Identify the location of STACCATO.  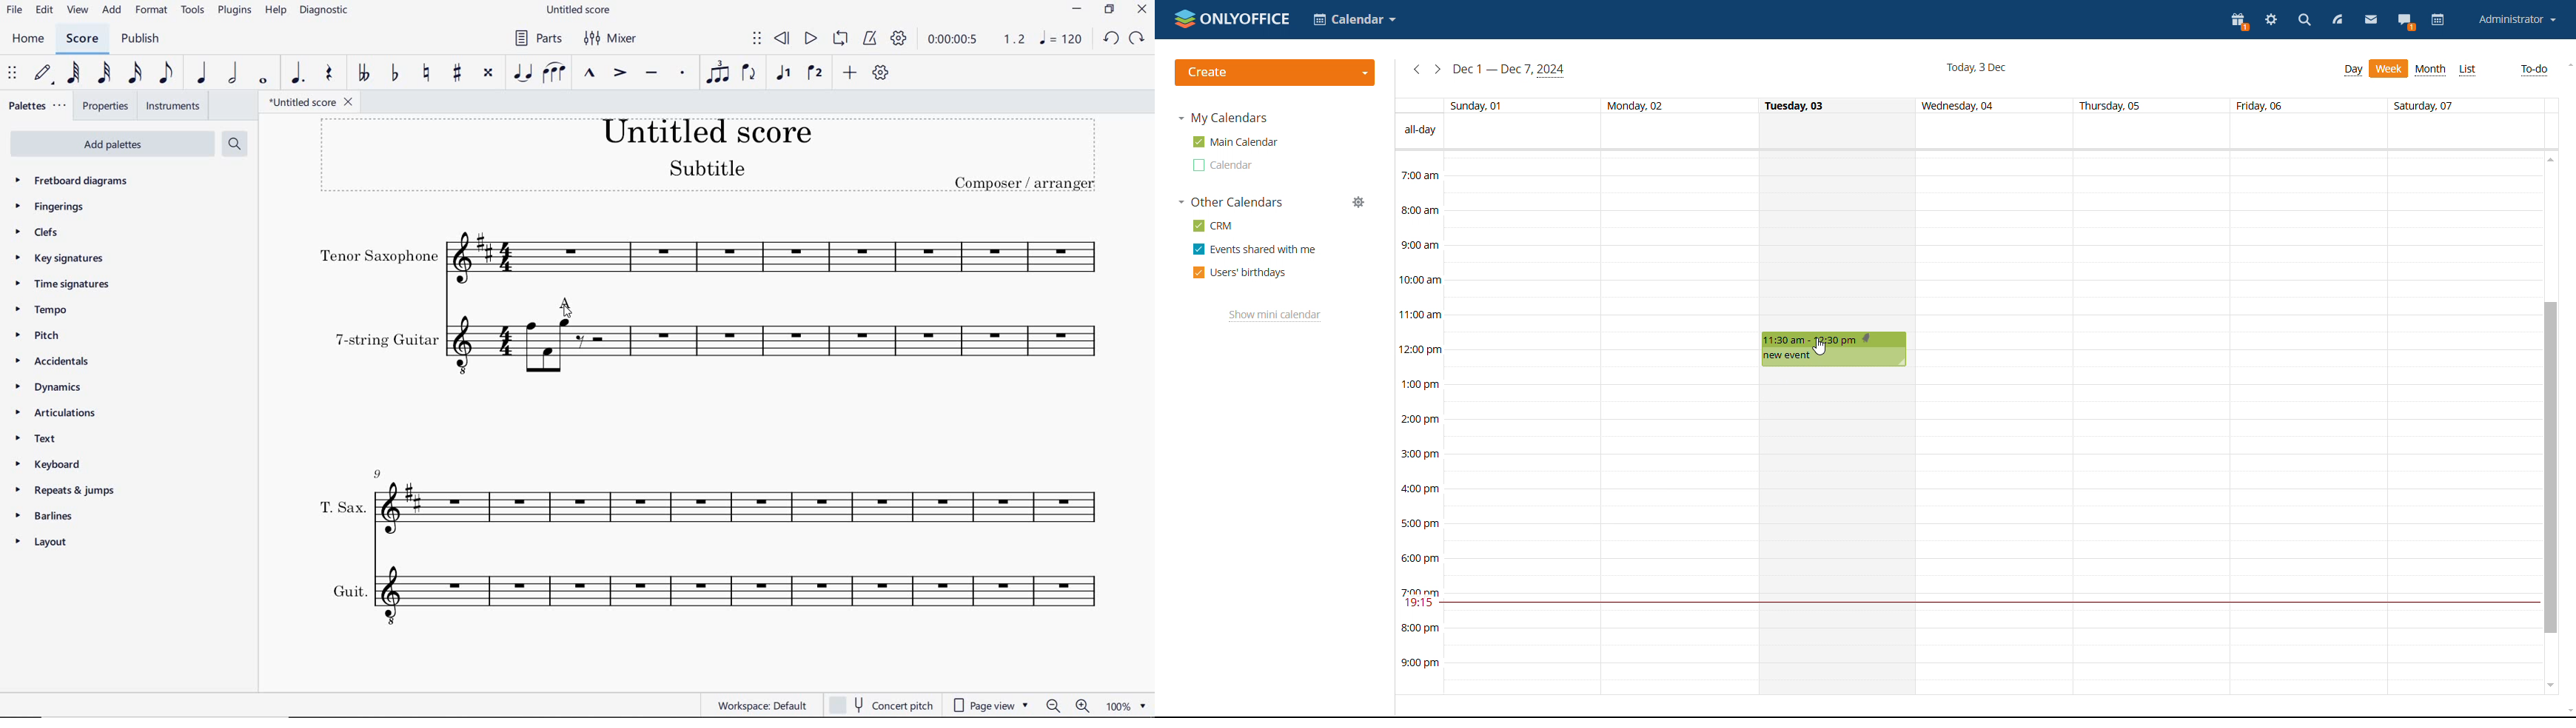
(682, 74).